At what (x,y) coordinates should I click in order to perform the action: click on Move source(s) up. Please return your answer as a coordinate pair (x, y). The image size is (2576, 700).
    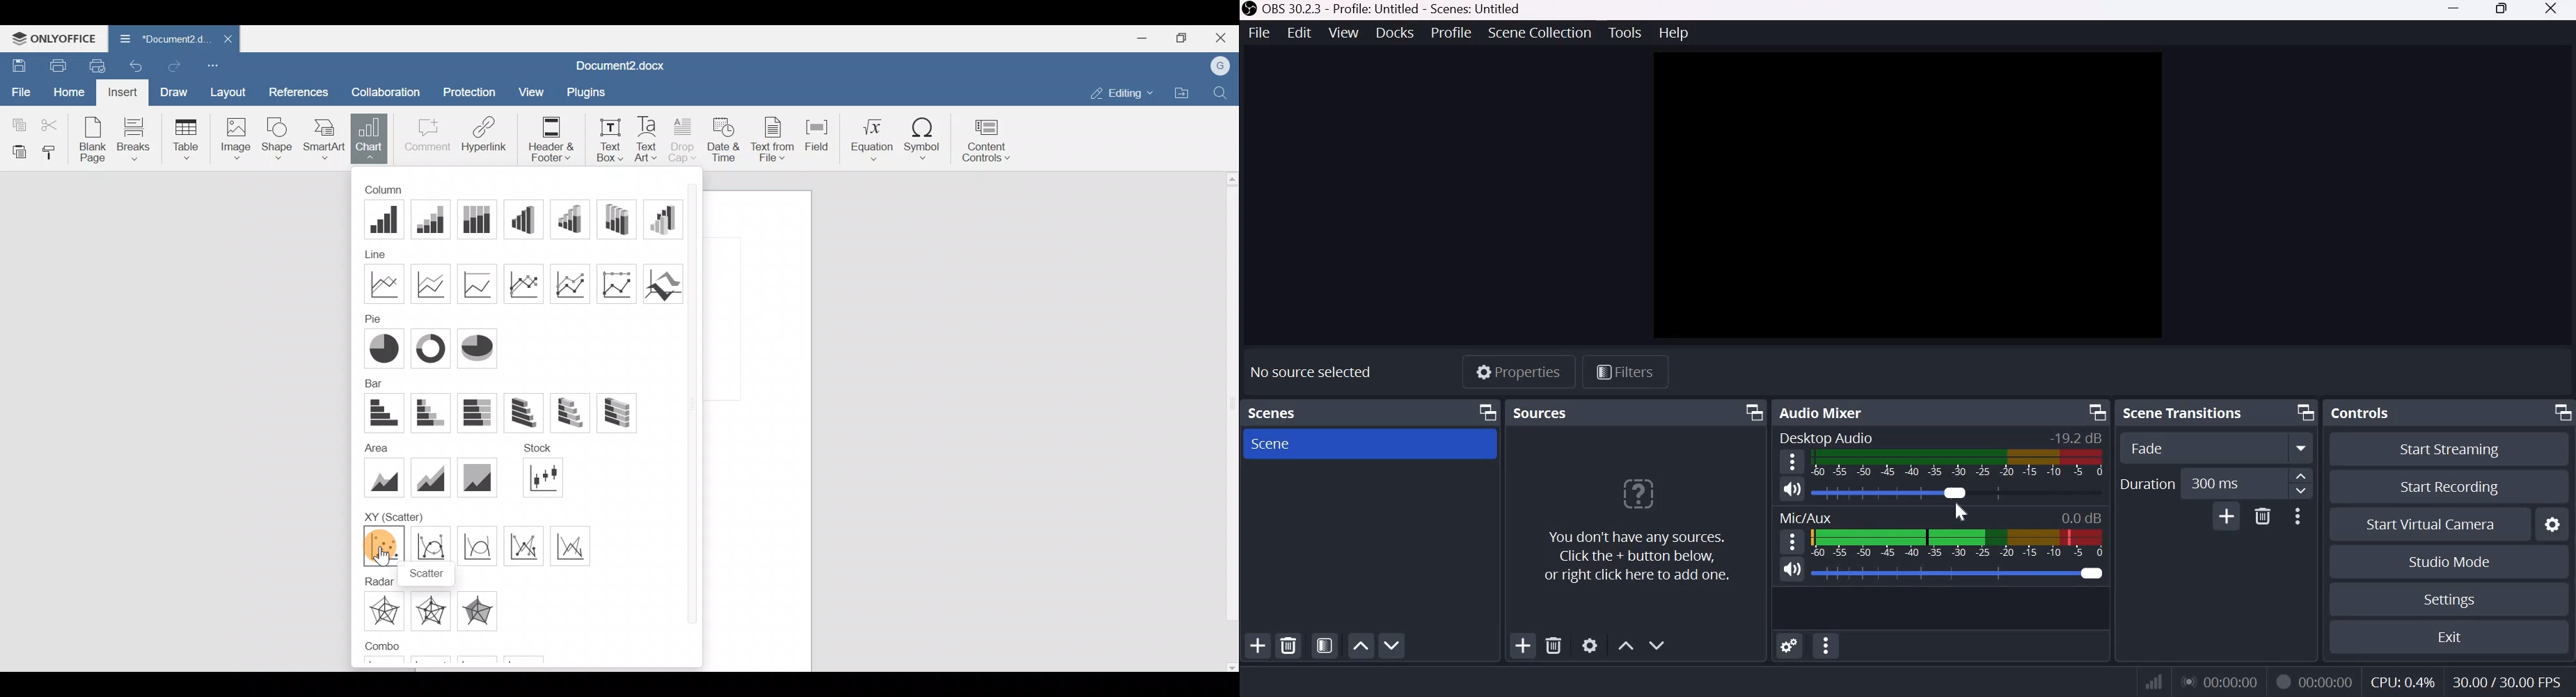
    Looking at the image, I should click on (1626, 646).